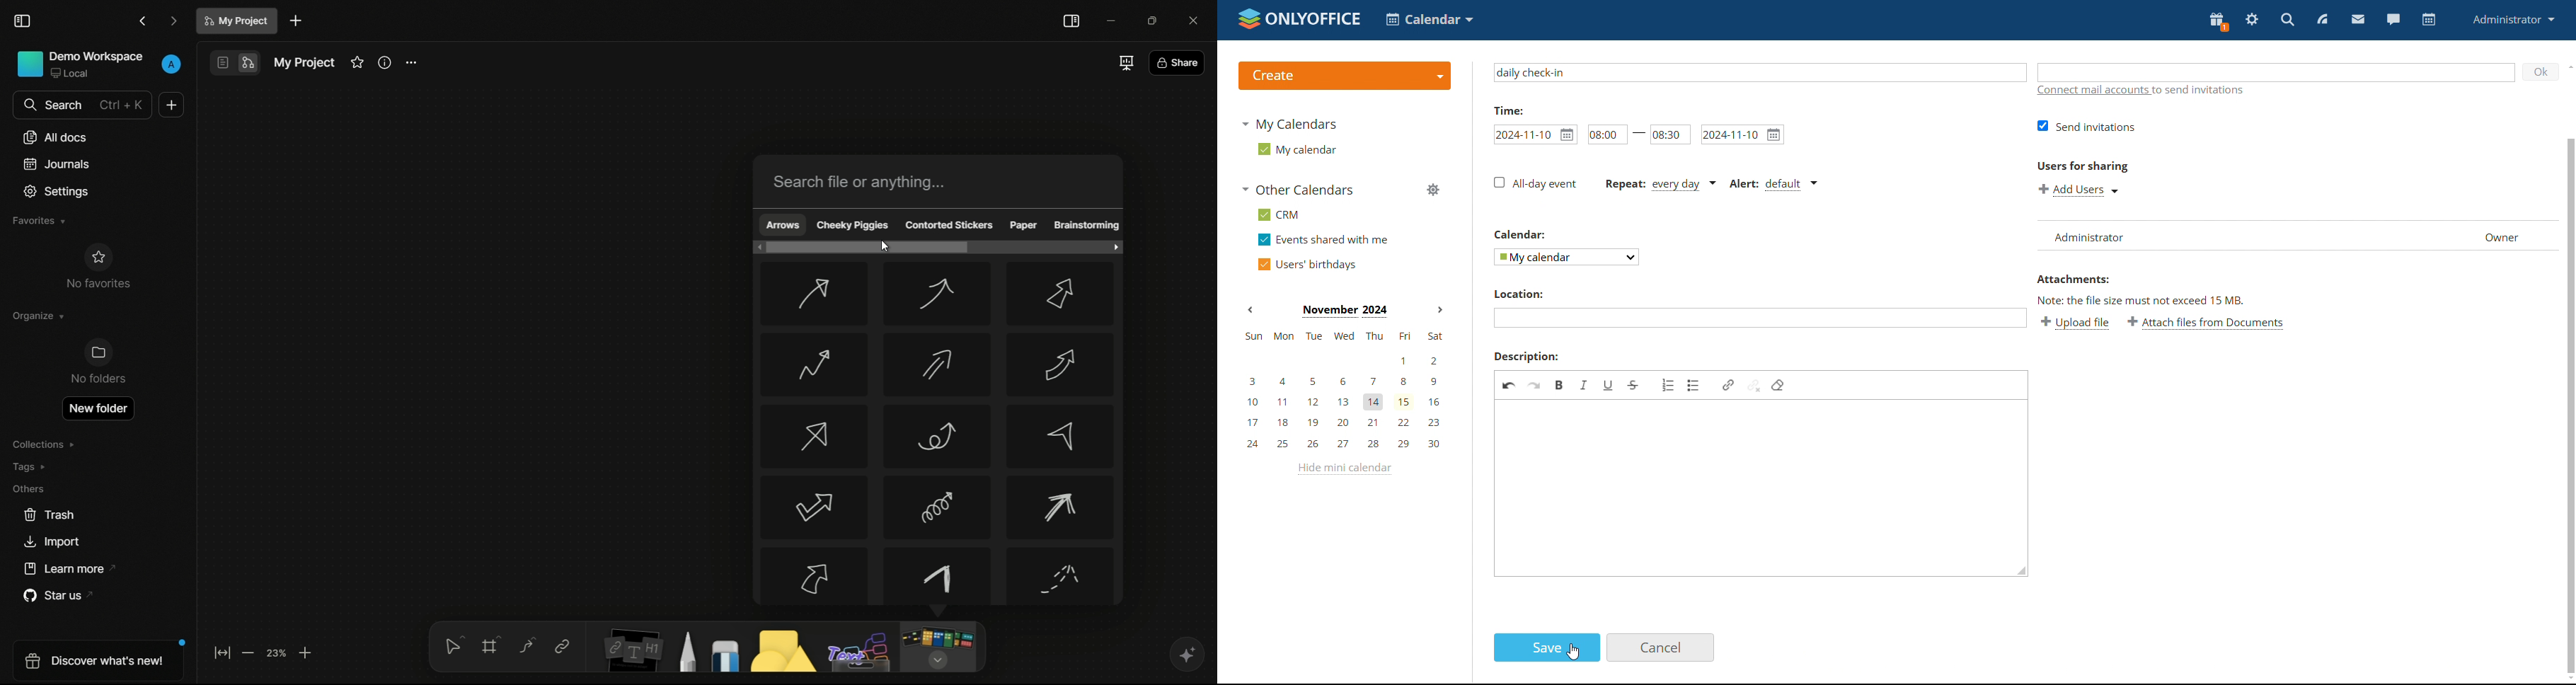 This screenshot has height=700, width=2576. I want to click on users' birthdays, so click(1306, 265).